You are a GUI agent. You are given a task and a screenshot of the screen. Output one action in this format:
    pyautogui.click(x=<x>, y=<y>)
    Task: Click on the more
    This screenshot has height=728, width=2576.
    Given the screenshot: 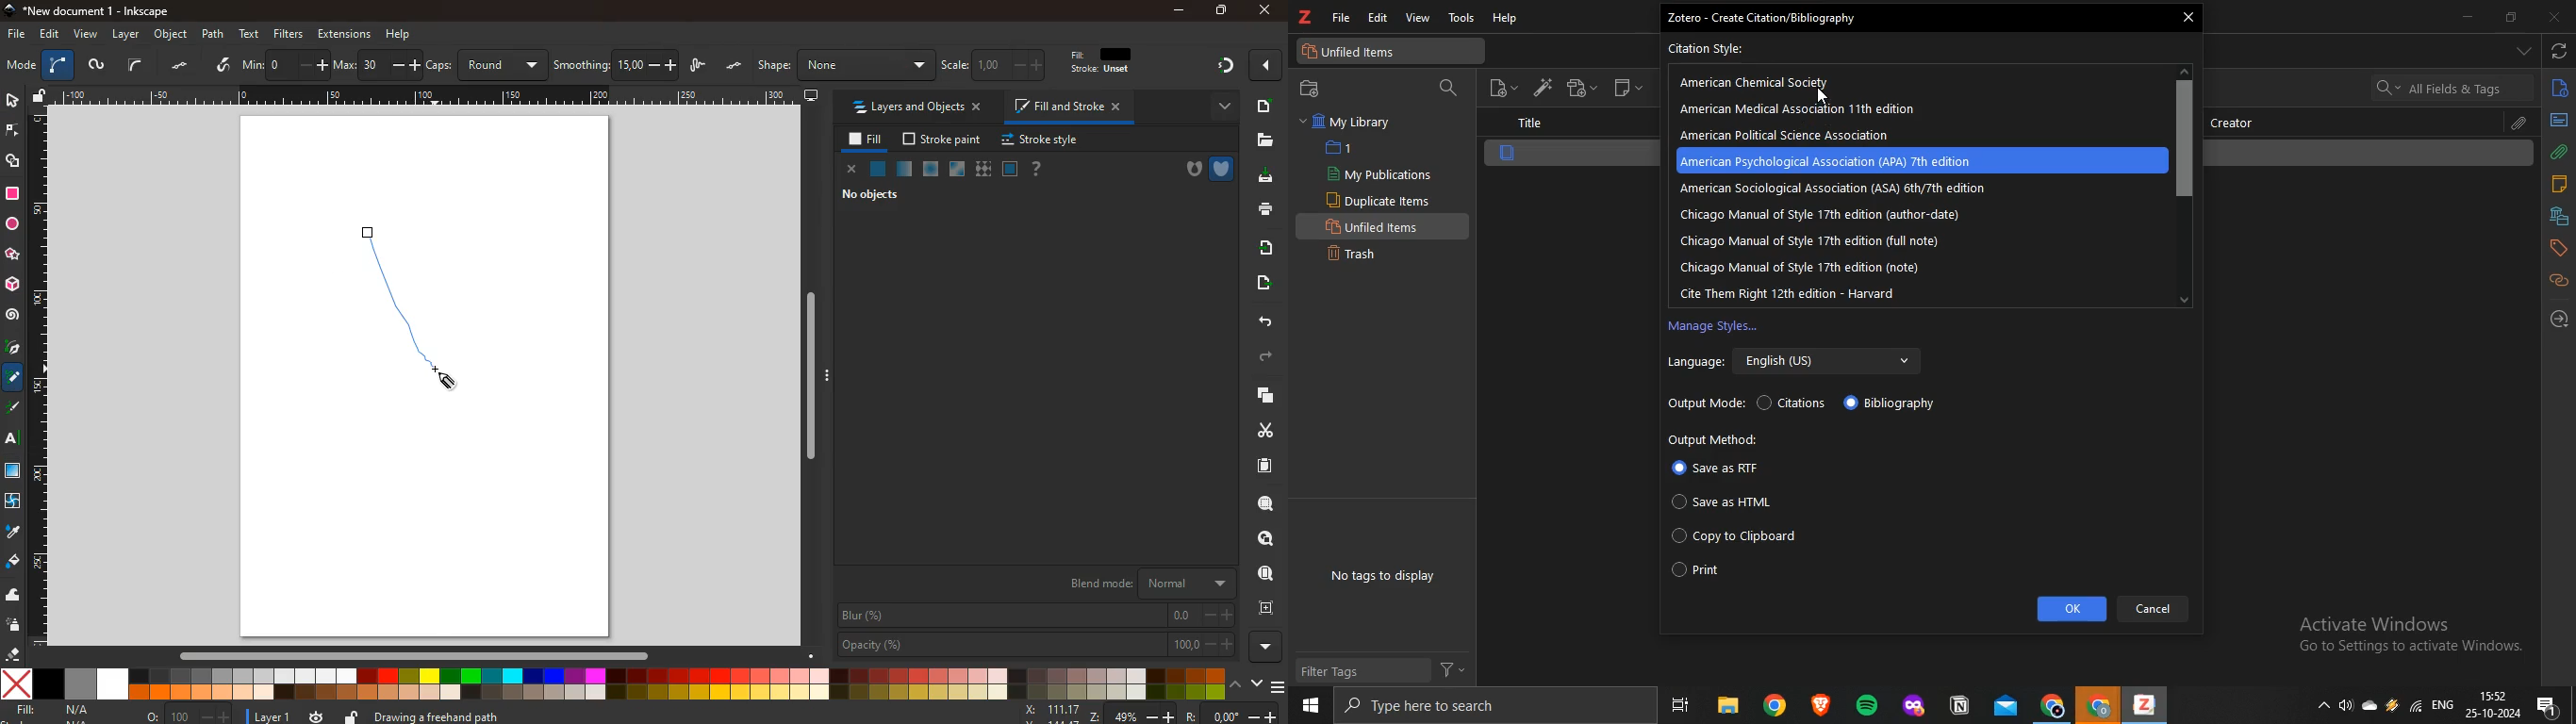 What is the action you would take?
    pyautogui.click(x=1220, y=107)
    